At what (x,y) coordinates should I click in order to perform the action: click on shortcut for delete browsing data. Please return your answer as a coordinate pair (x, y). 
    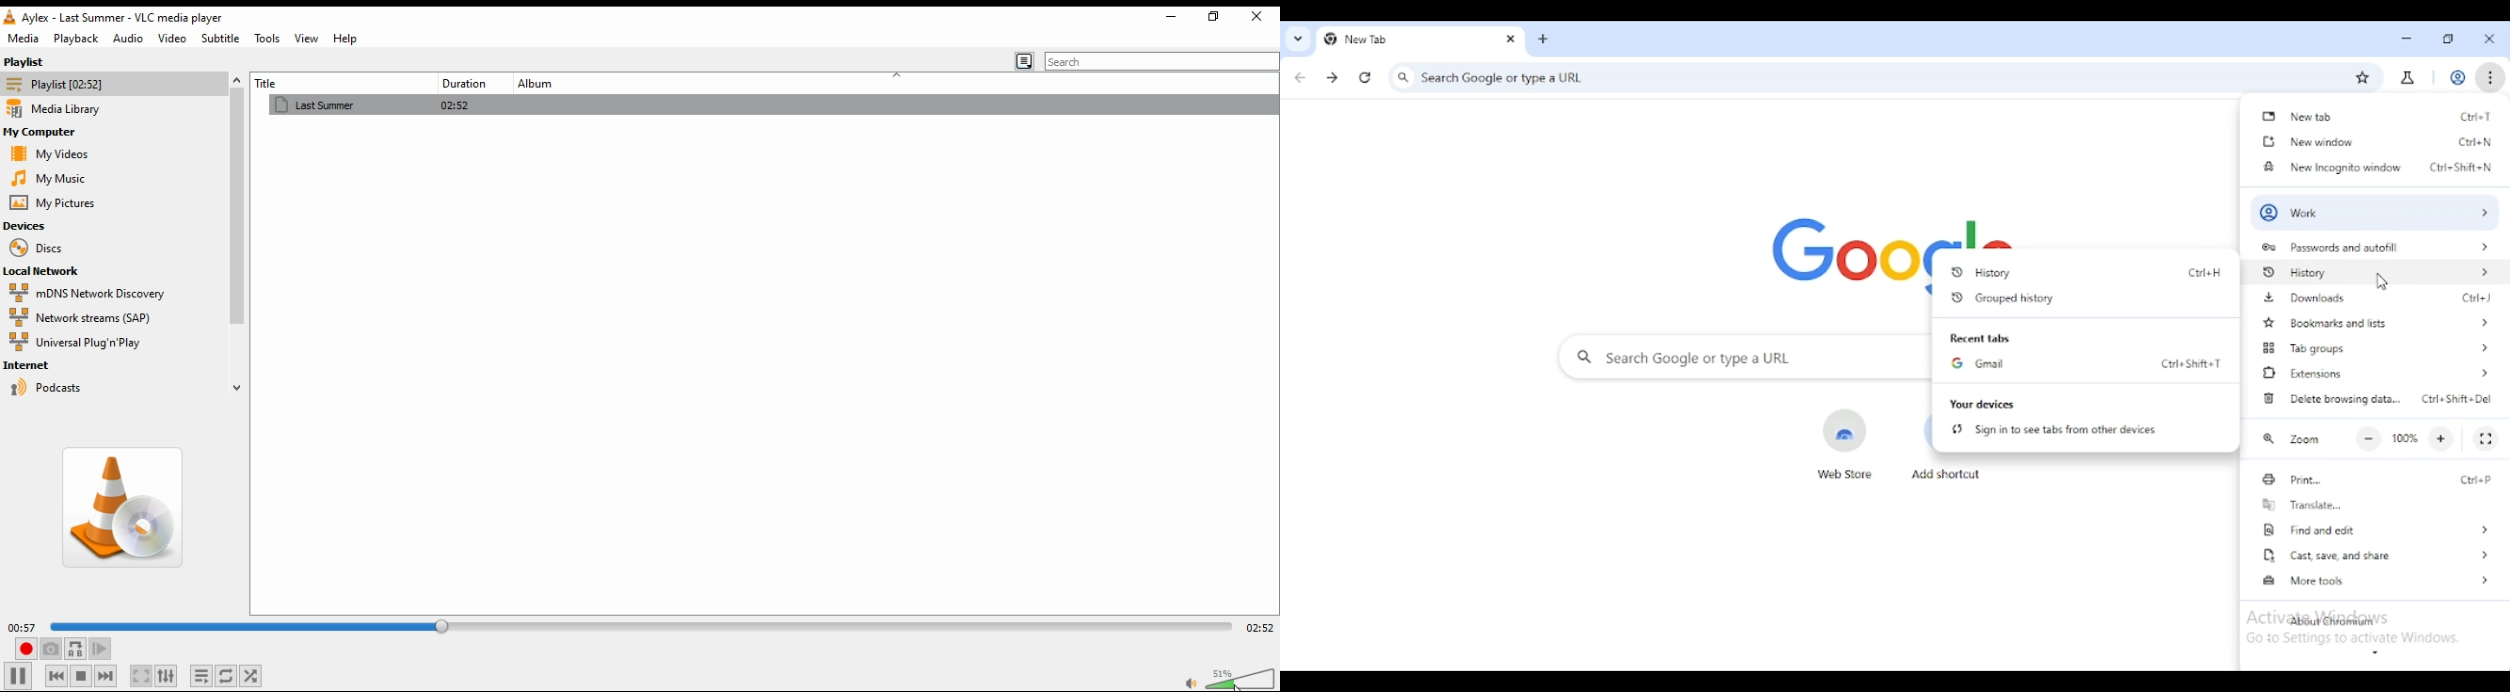
    Looking at the image, I should click on (2458, 399).